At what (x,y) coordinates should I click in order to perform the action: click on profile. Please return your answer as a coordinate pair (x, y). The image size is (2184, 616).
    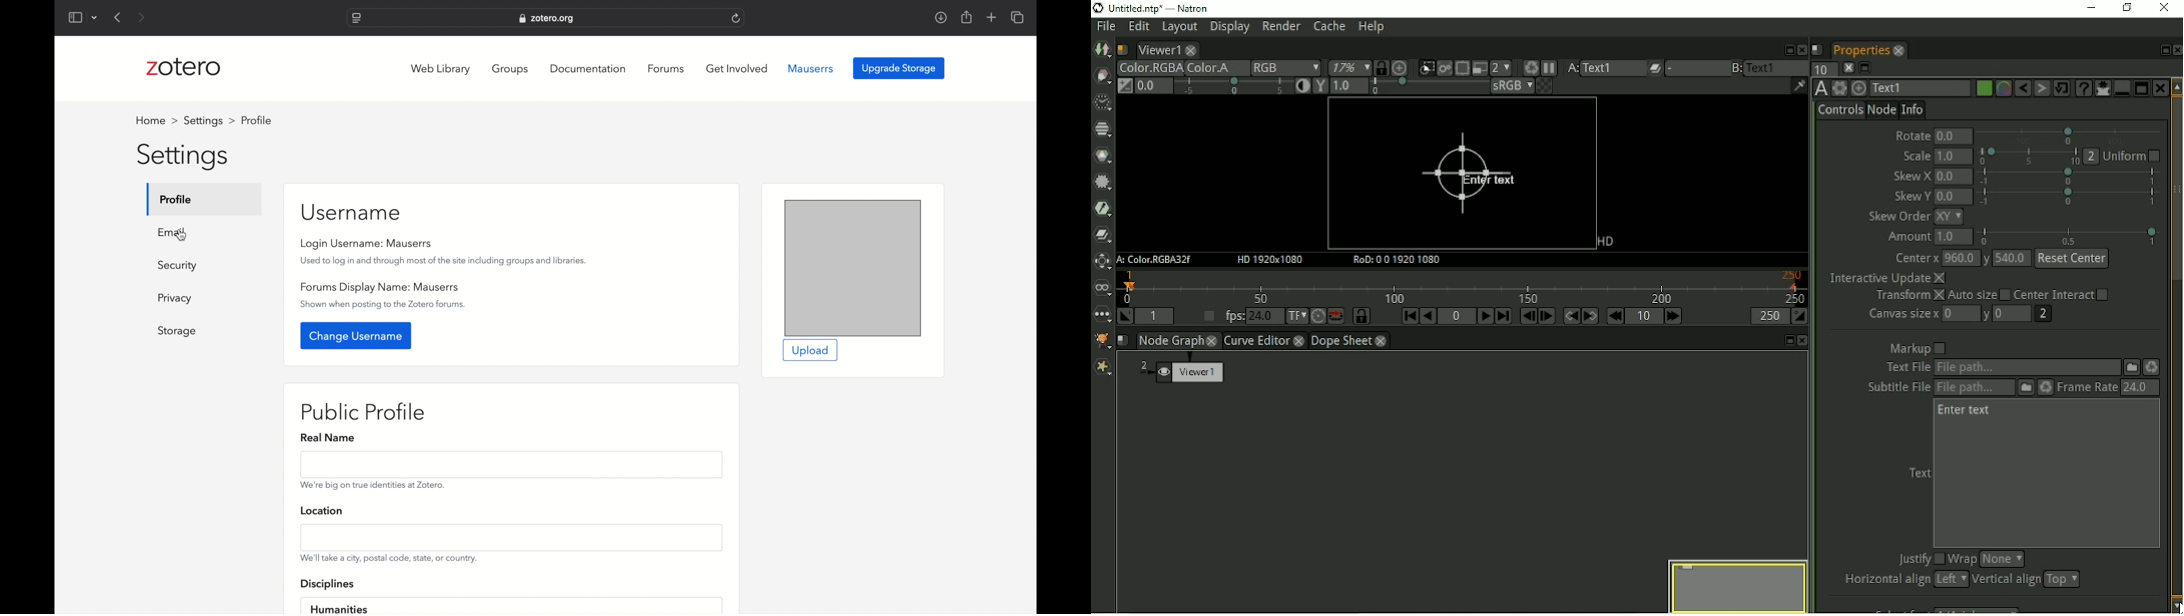
    Looking at the image, I should click on (256, 121).